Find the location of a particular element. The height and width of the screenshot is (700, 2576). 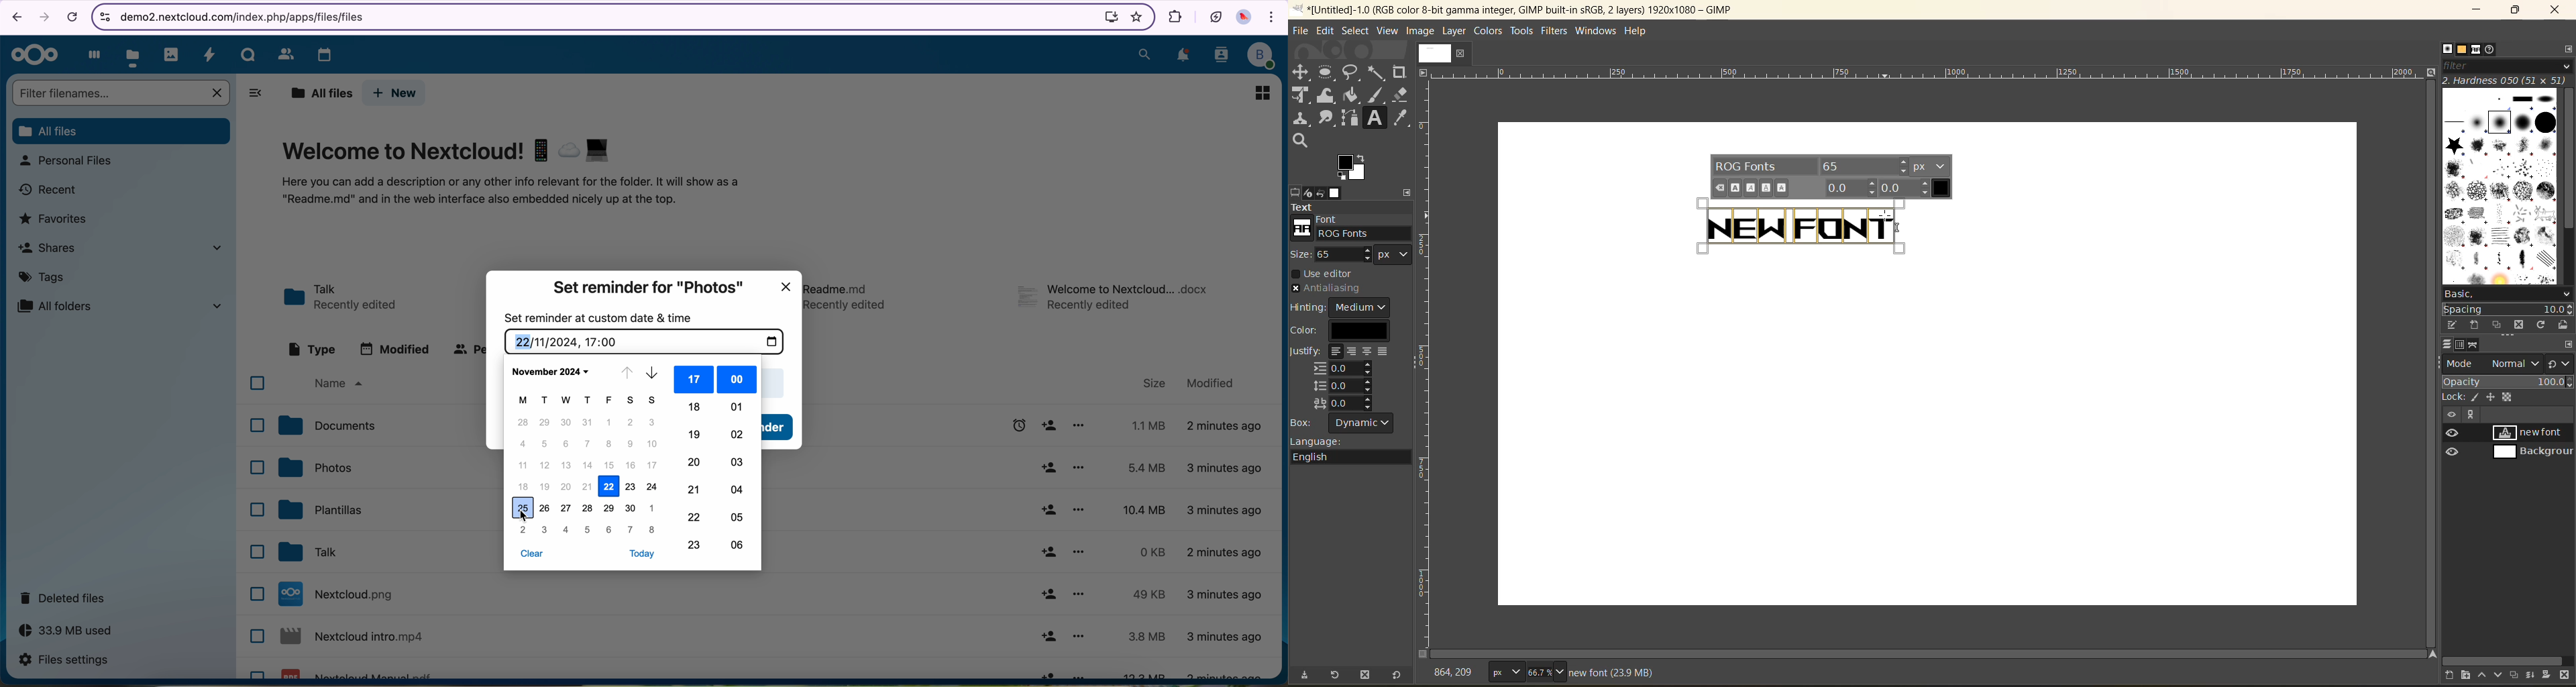

save tool preset is located at coordinates (1309, 674).